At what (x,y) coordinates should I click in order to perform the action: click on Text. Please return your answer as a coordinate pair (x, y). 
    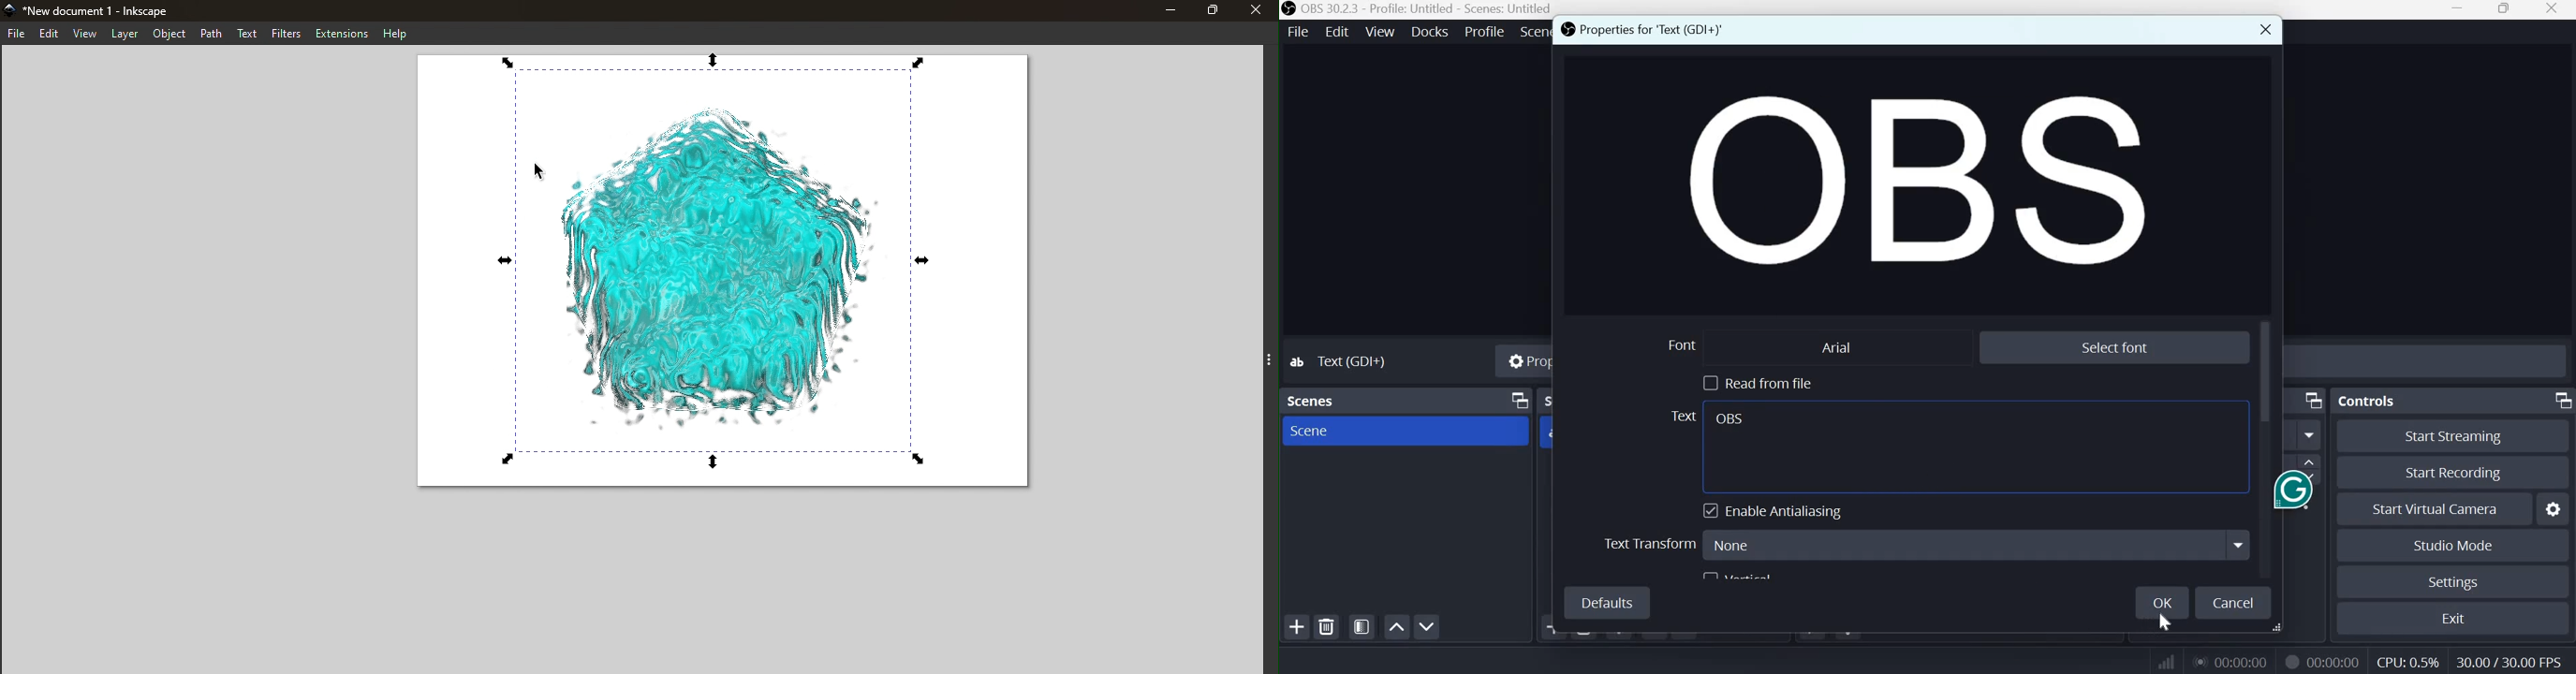
    Looking at the image, I should click on (1680, 417).